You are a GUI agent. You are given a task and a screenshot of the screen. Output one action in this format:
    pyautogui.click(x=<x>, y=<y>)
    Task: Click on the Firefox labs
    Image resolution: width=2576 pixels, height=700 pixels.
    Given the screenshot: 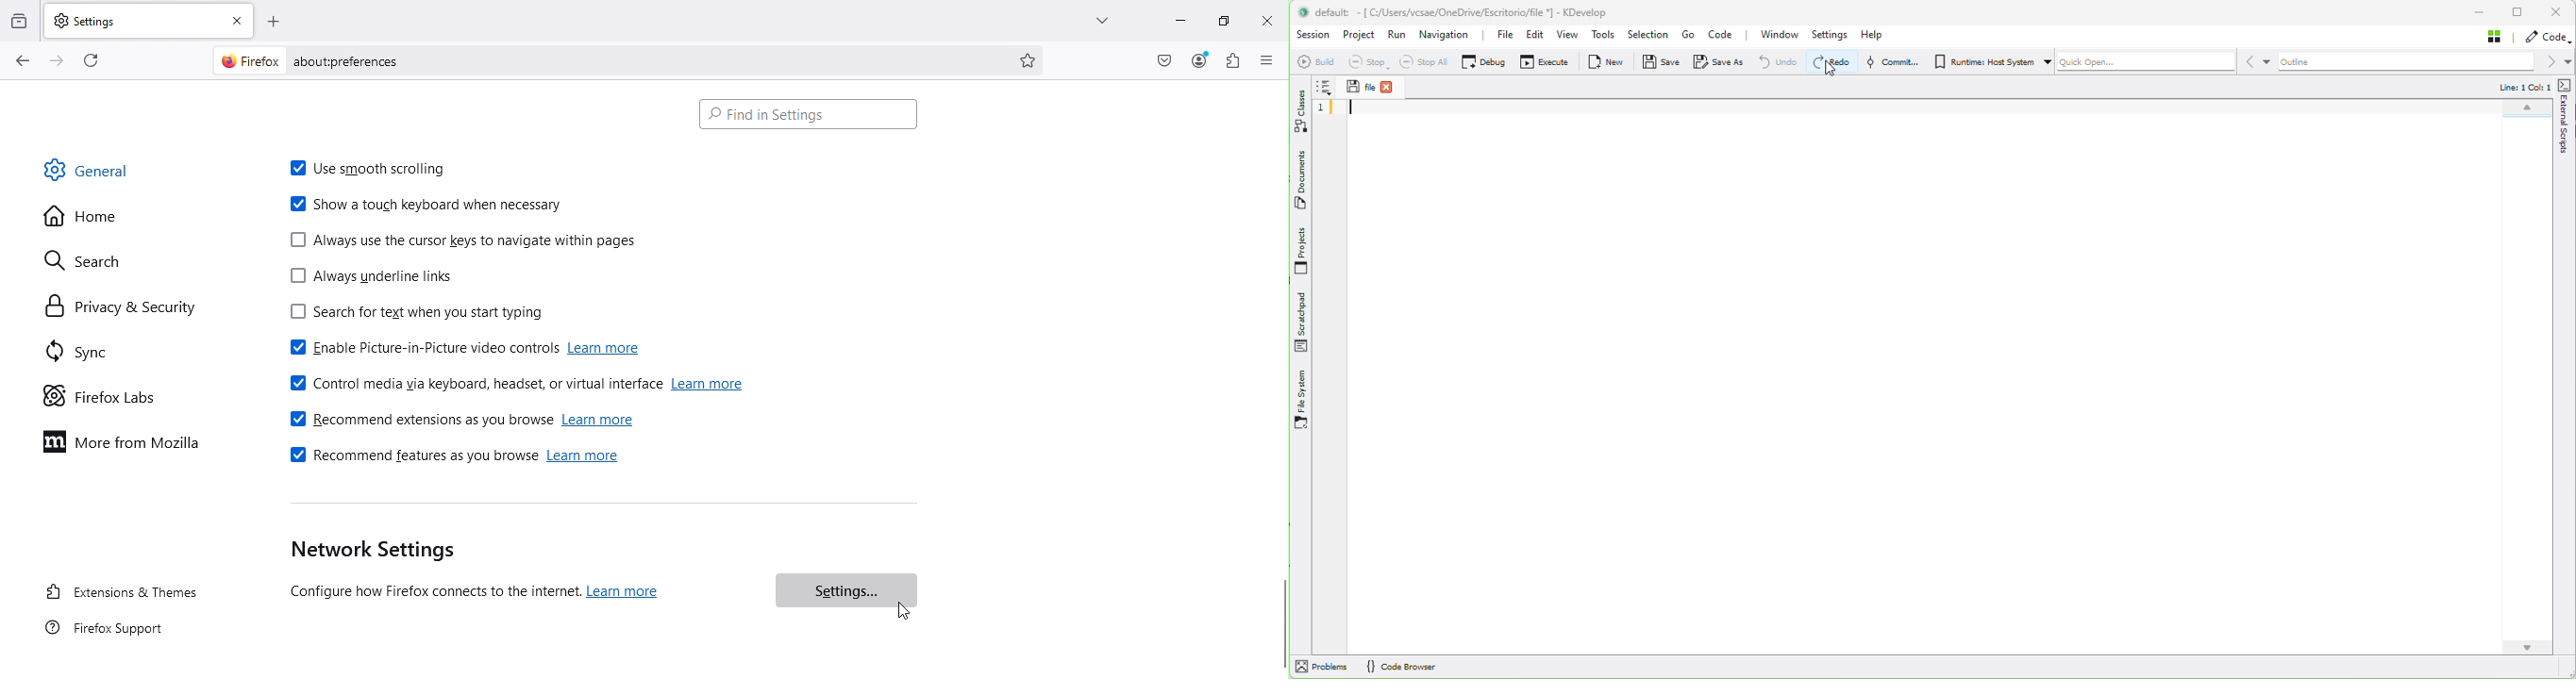 What is the action you would take?
    pyautogui.click(x=109, y=393)
    